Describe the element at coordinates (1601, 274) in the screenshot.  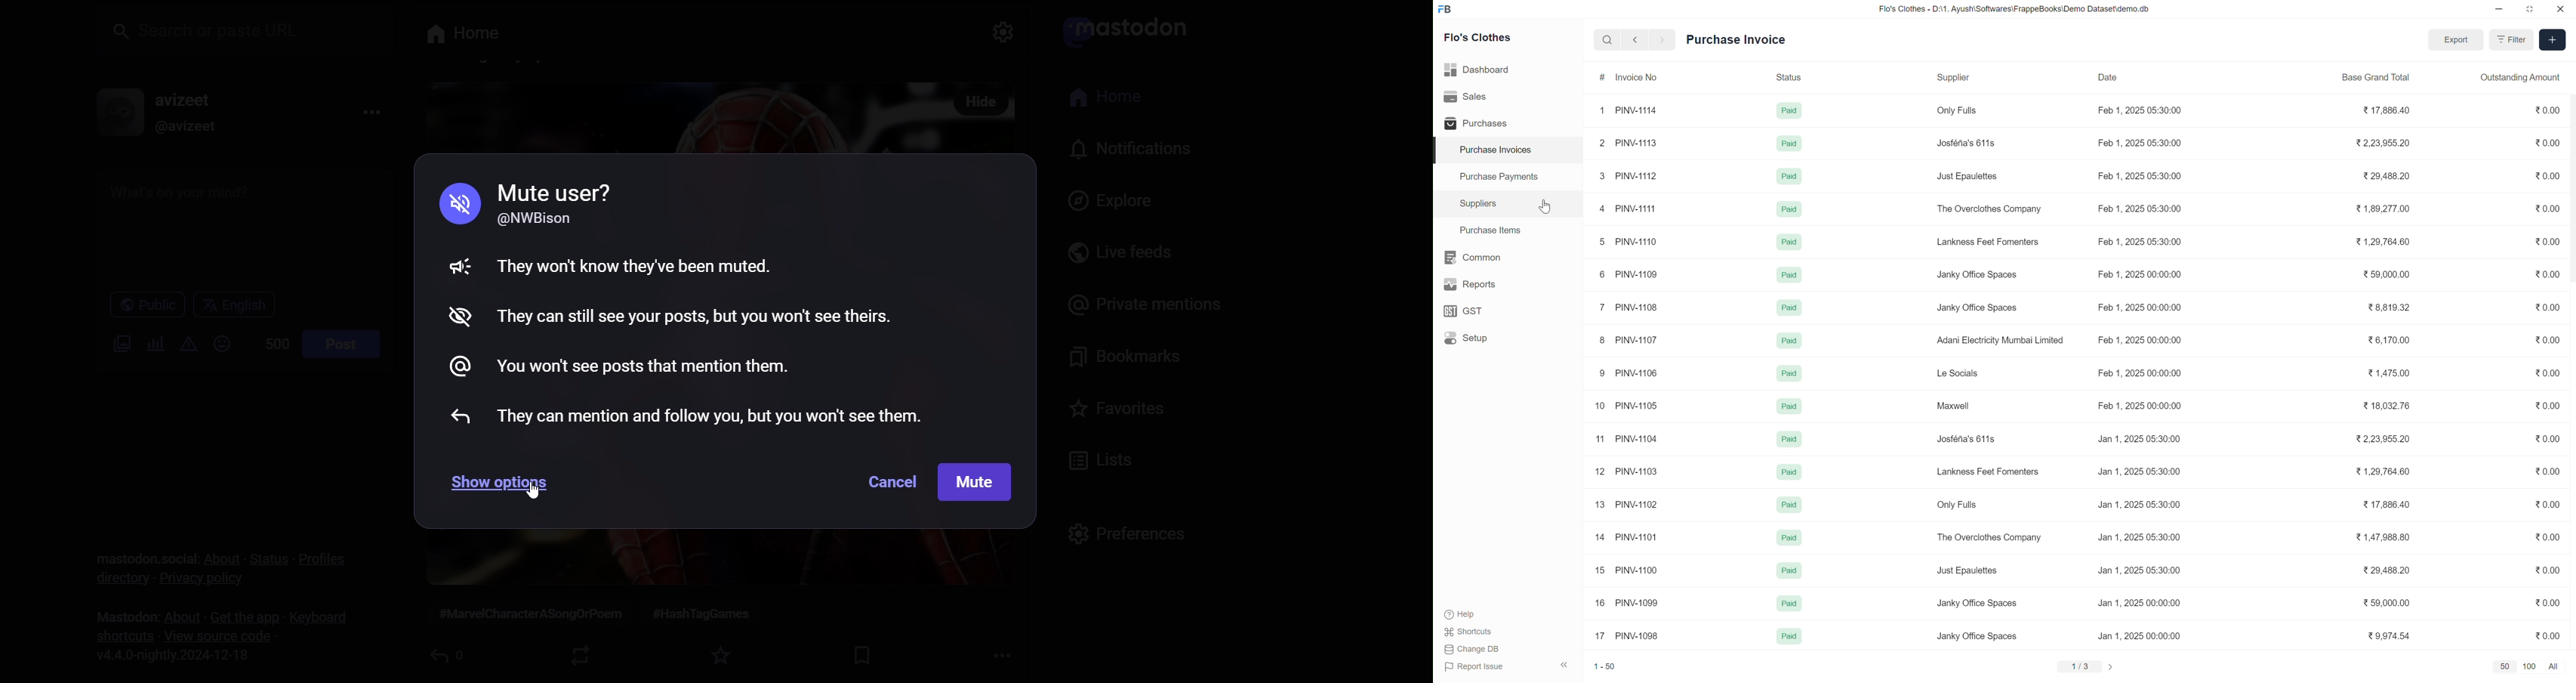
I see `6` at that location.